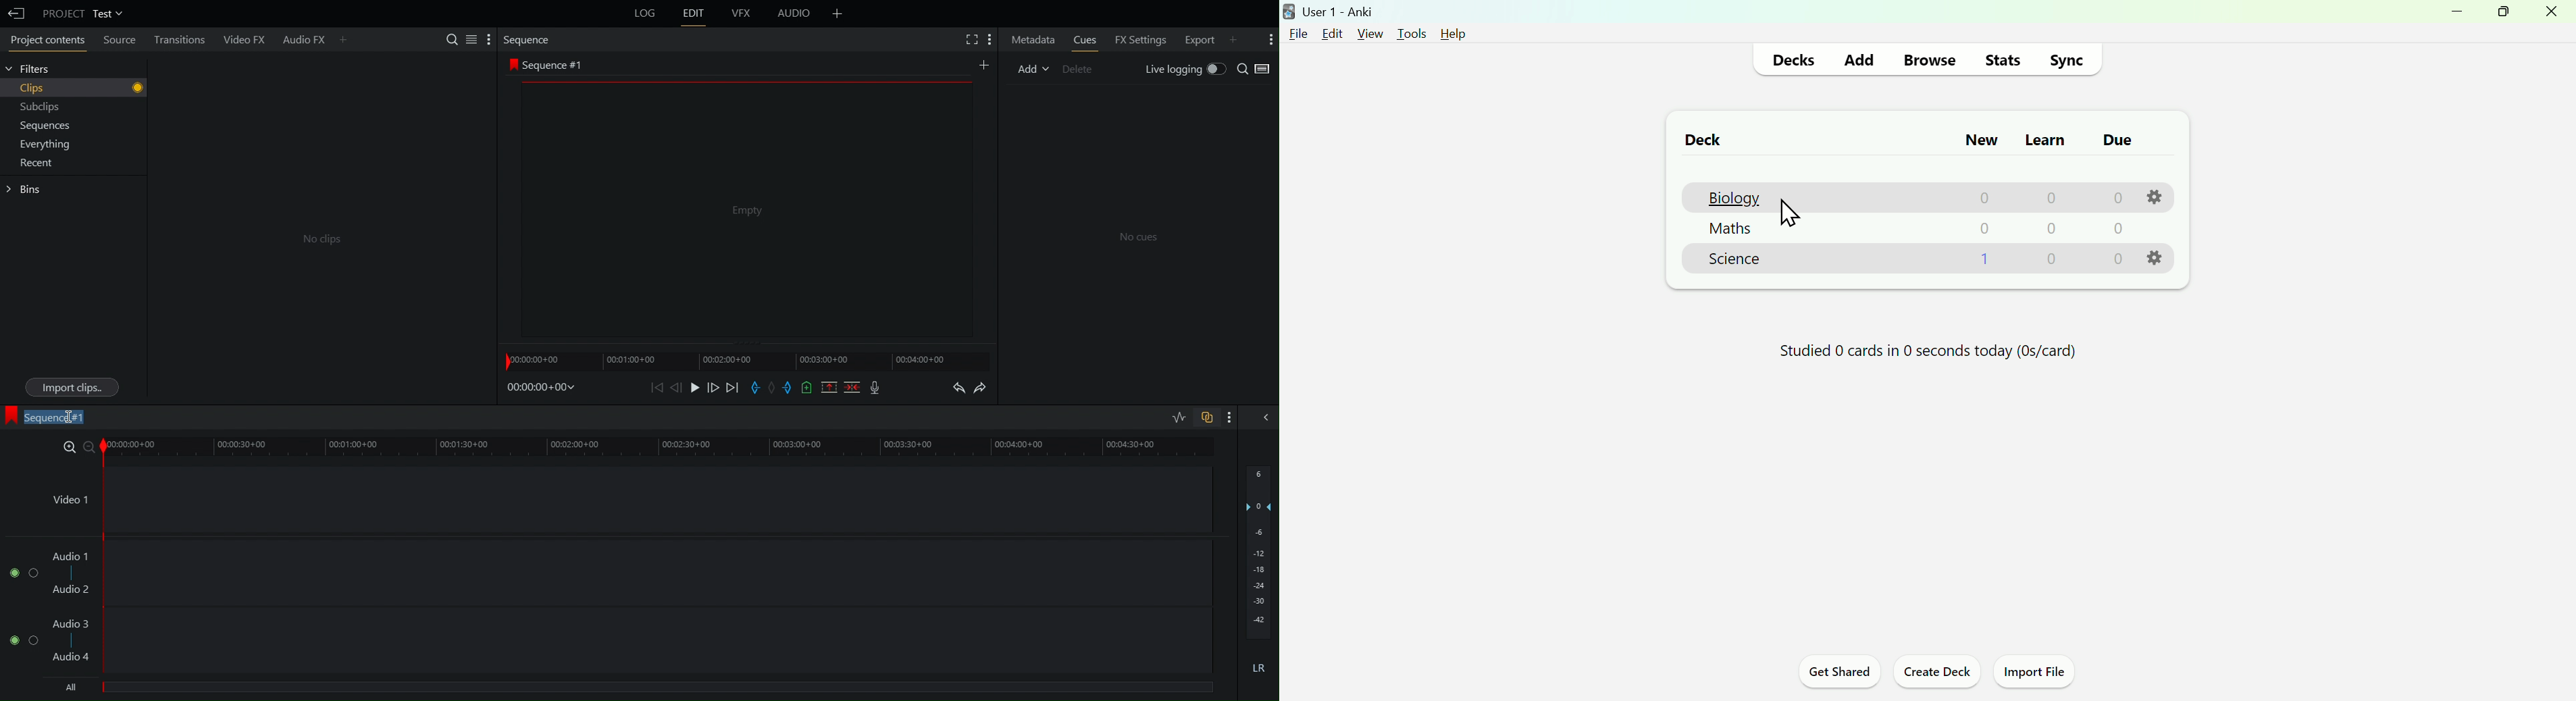 The height and width of the screenshot is (728, 2576). What do you see at coordinates (1702, 142) in the screenshot?
I see `Deck` at bounding box center [1702, 142].